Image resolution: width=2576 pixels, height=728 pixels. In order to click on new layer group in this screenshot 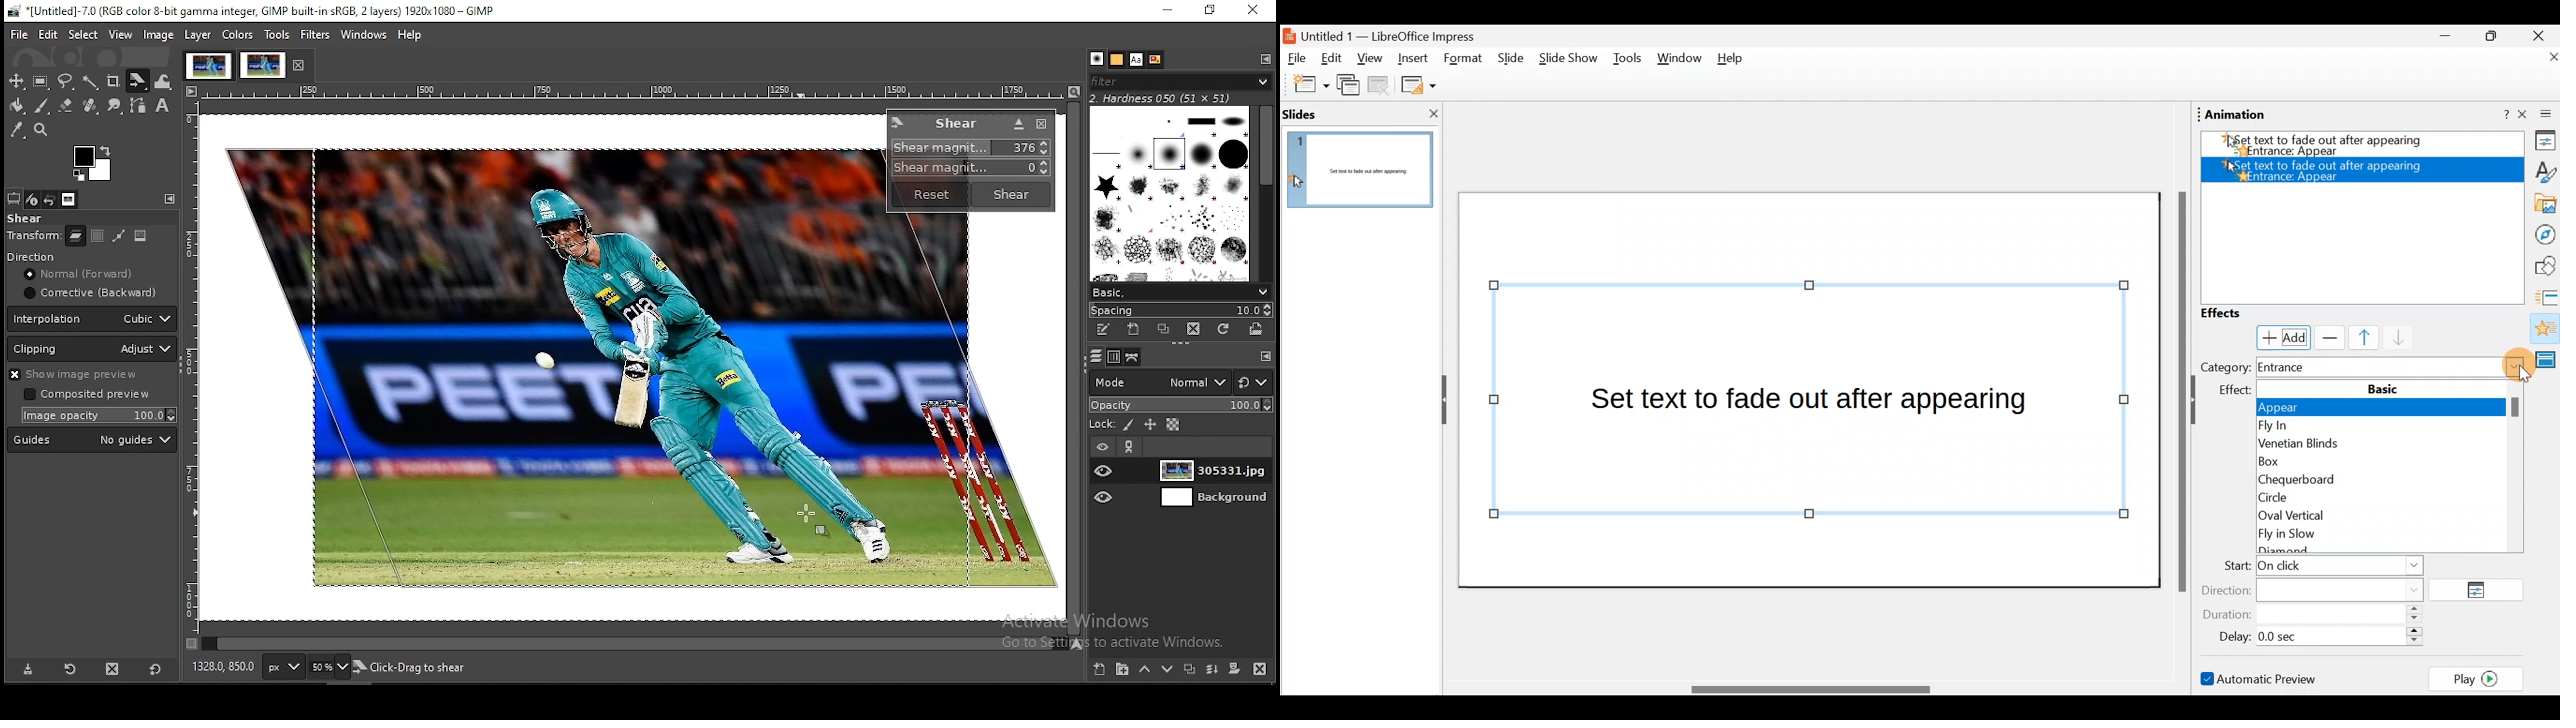, I will do `click(1121, 670)`.